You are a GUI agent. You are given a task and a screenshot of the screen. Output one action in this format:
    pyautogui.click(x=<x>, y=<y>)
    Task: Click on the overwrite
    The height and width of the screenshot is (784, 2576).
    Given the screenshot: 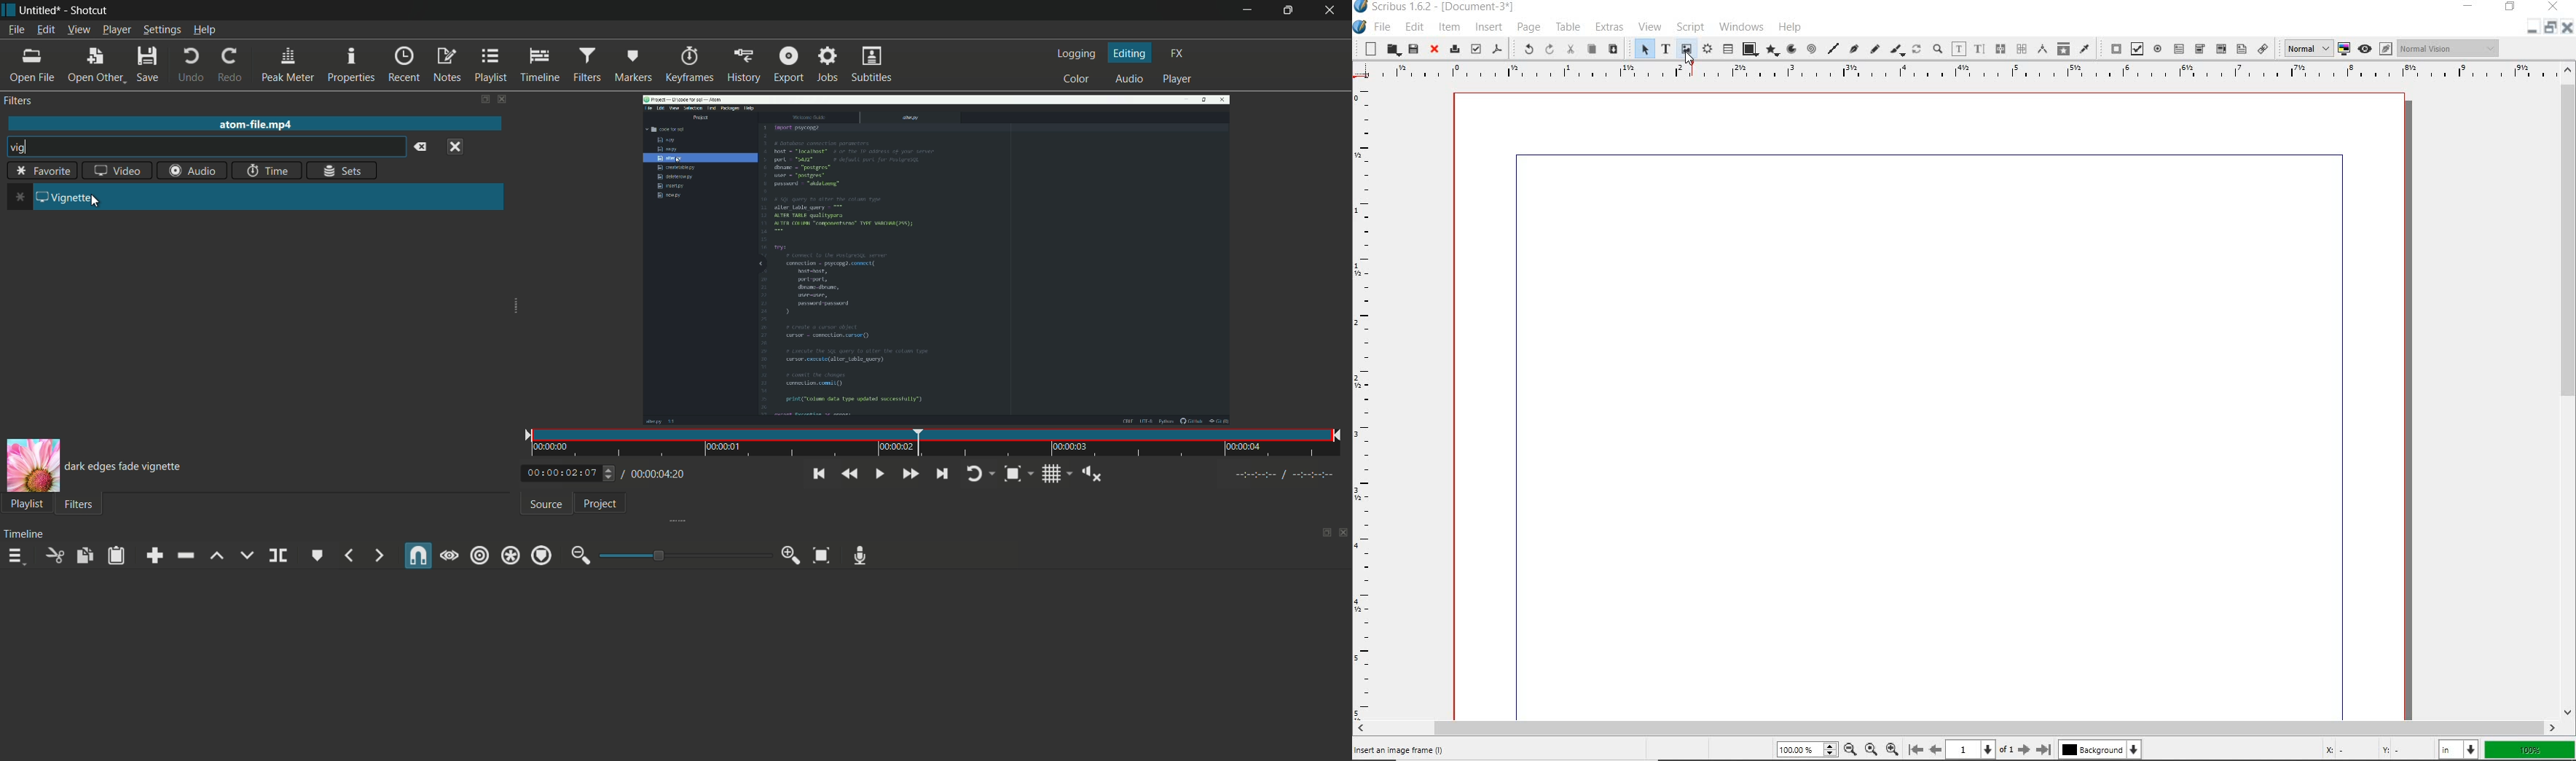 What is the action you would take?
    pyautogui.click(x=246, y=555)
    